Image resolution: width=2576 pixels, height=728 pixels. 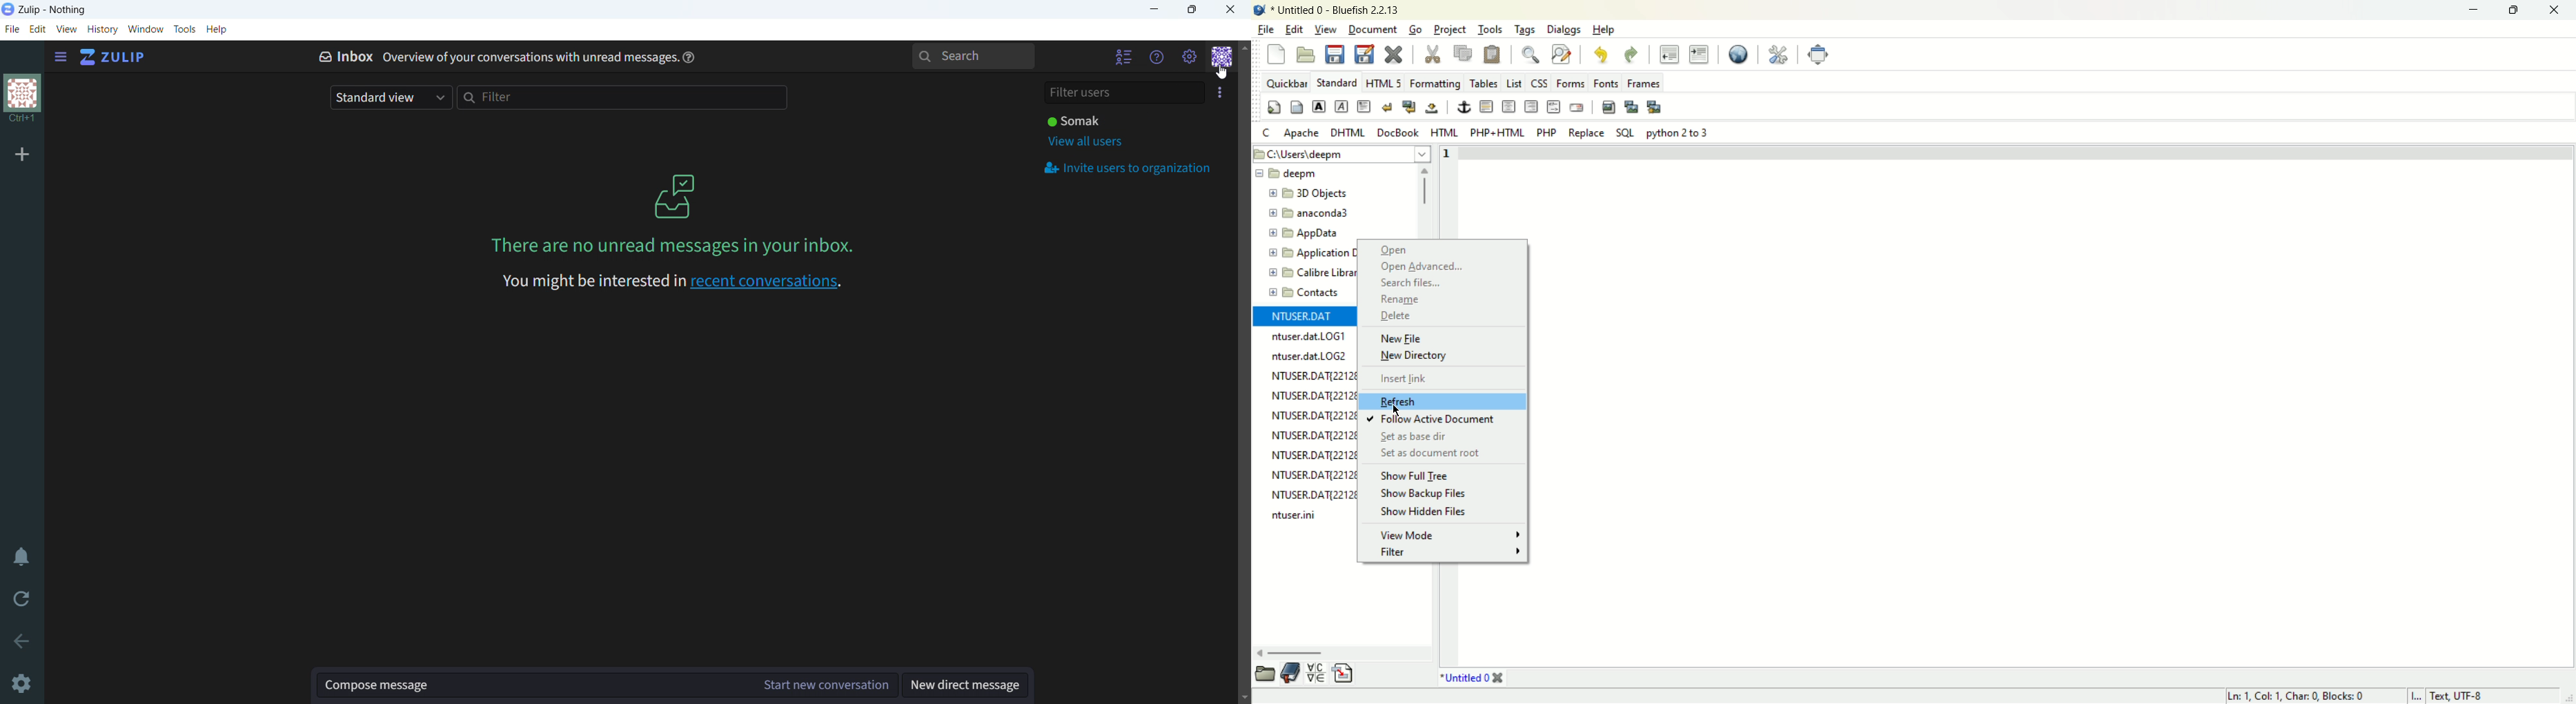 What do you see at coordinates (59, 57) in the screenshot?
I see `open sidebar menu` at bounding box center [59, 57].